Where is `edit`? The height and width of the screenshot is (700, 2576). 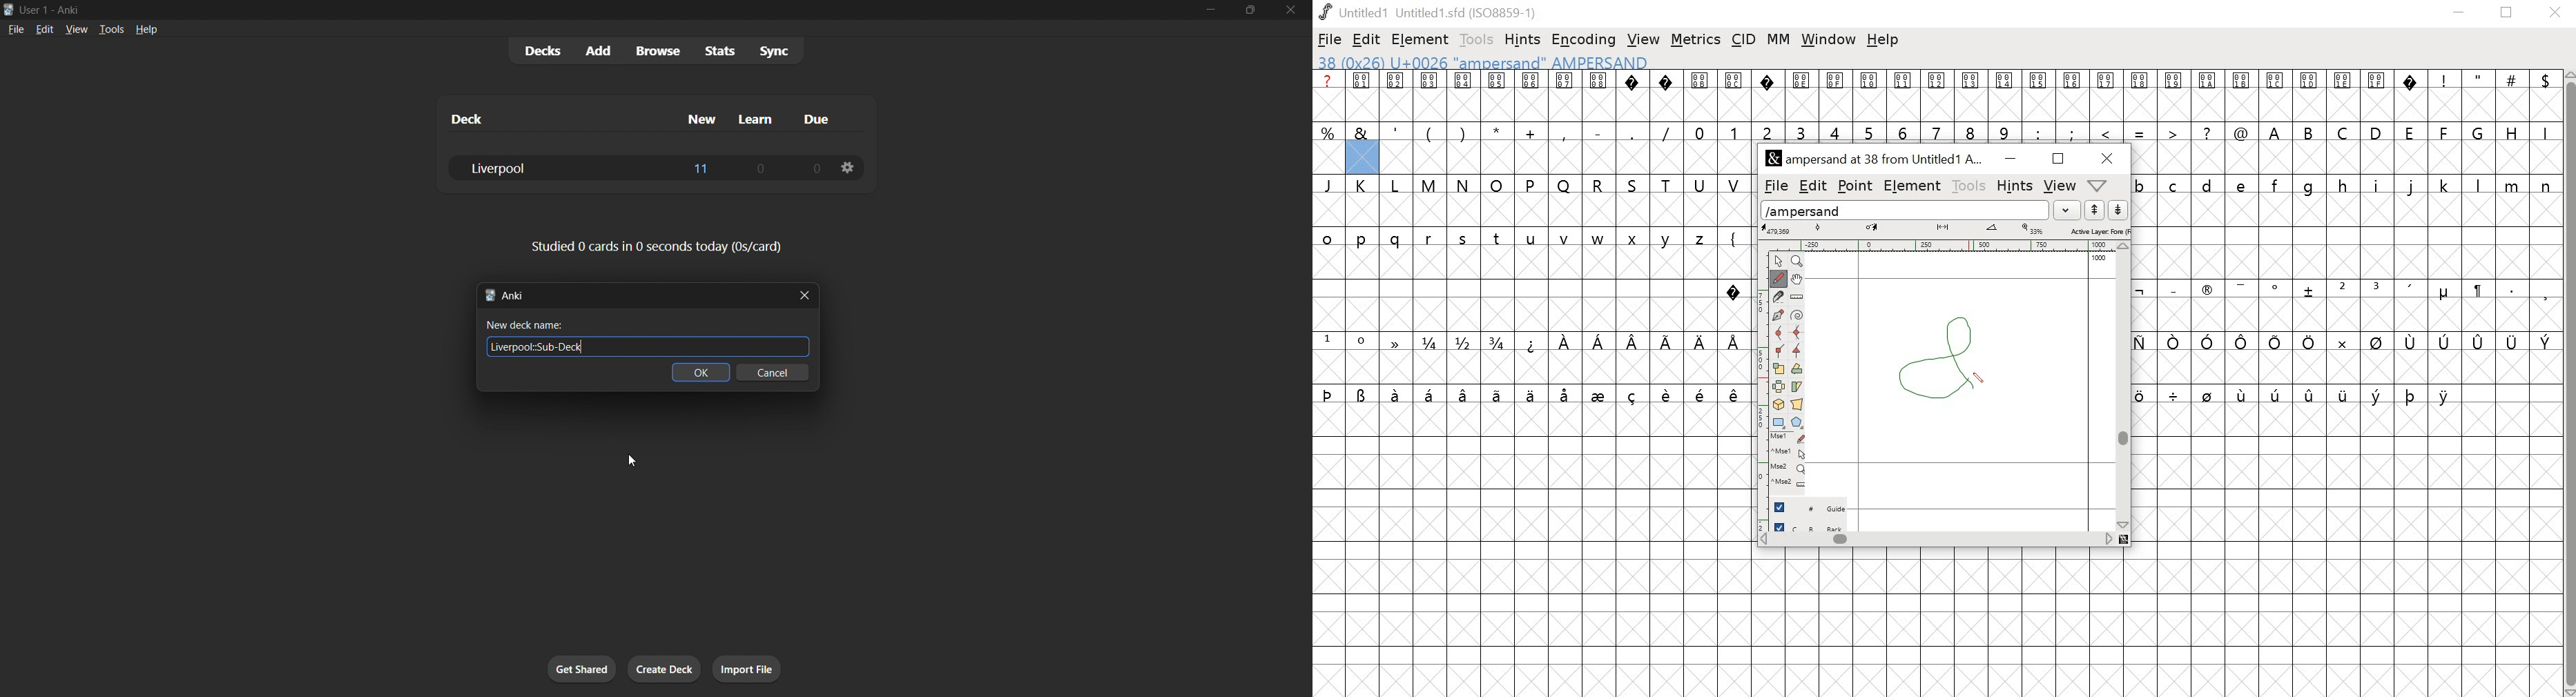
edit is located at coordinates (1367, 41).